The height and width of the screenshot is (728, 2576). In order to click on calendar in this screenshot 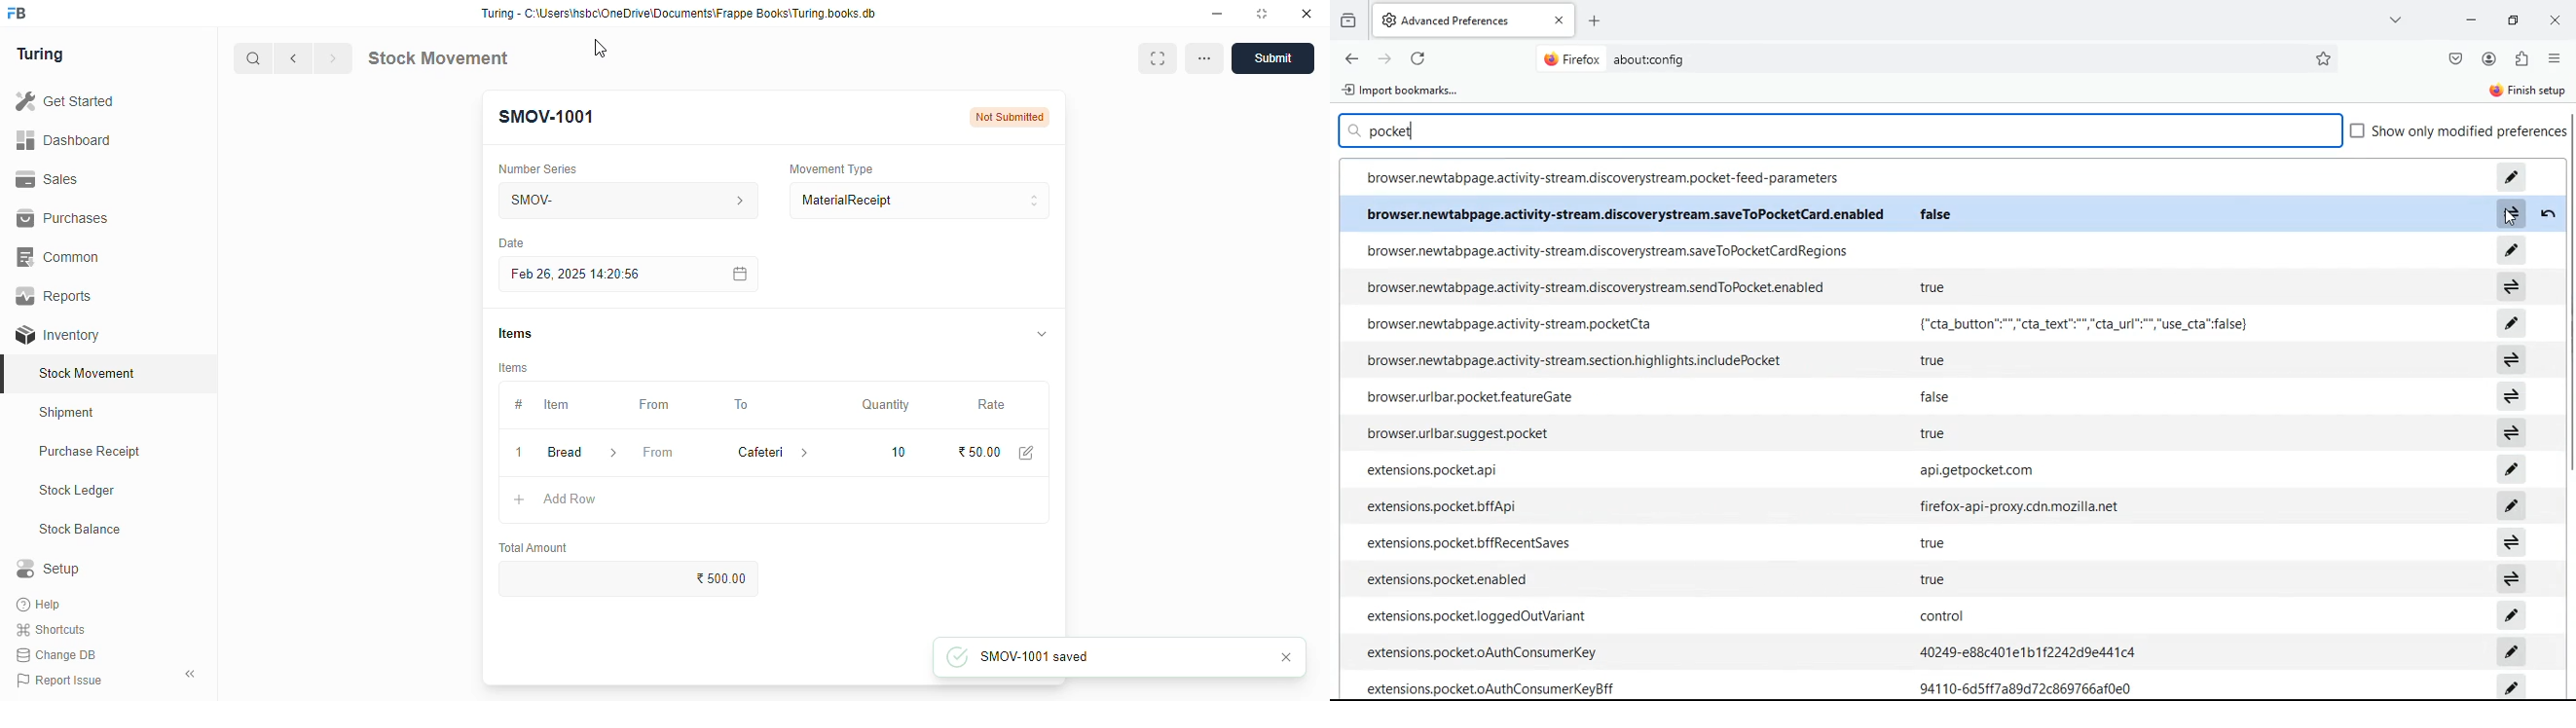, I will do `click(738, 274)`.